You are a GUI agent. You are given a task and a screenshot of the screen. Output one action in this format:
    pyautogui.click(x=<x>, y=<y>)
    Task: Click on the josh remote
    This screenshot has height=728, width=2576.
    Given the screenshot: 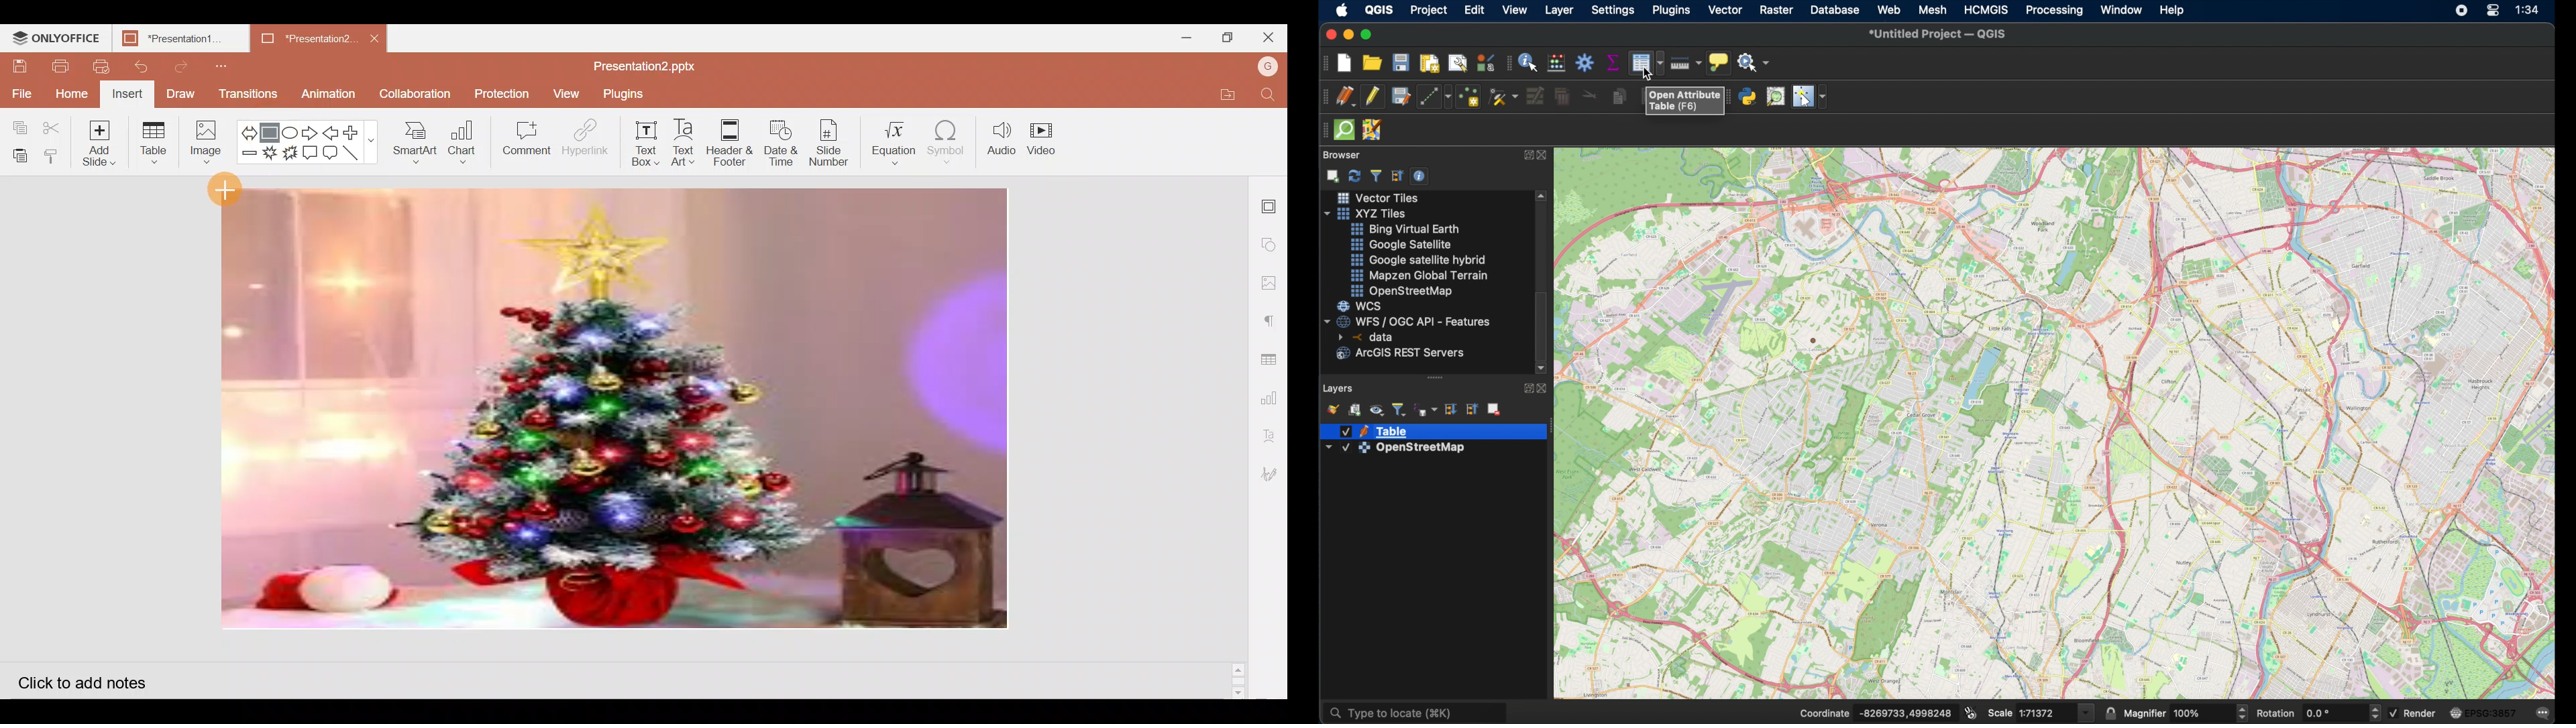 What is the action you would take?
    pyautogui.click(x=1373, y=130)
    